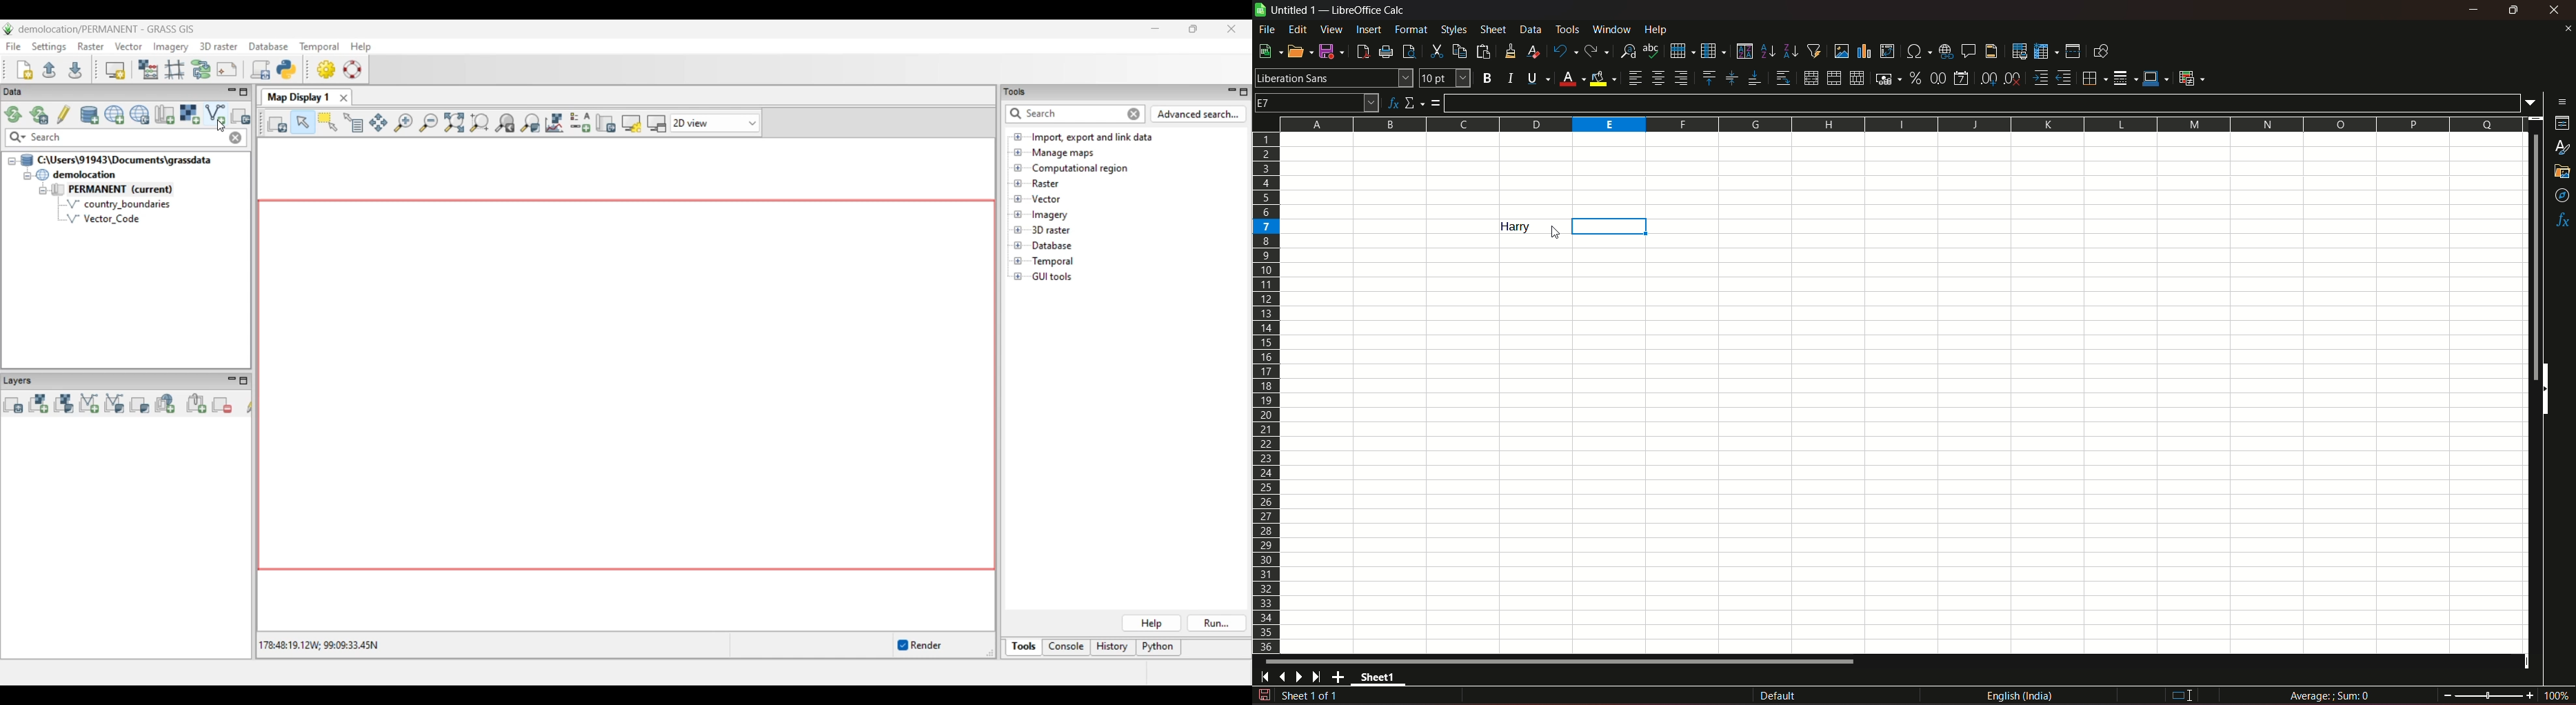 The image size is (2576, 728). I want to click on styles, so click(2564, 148).